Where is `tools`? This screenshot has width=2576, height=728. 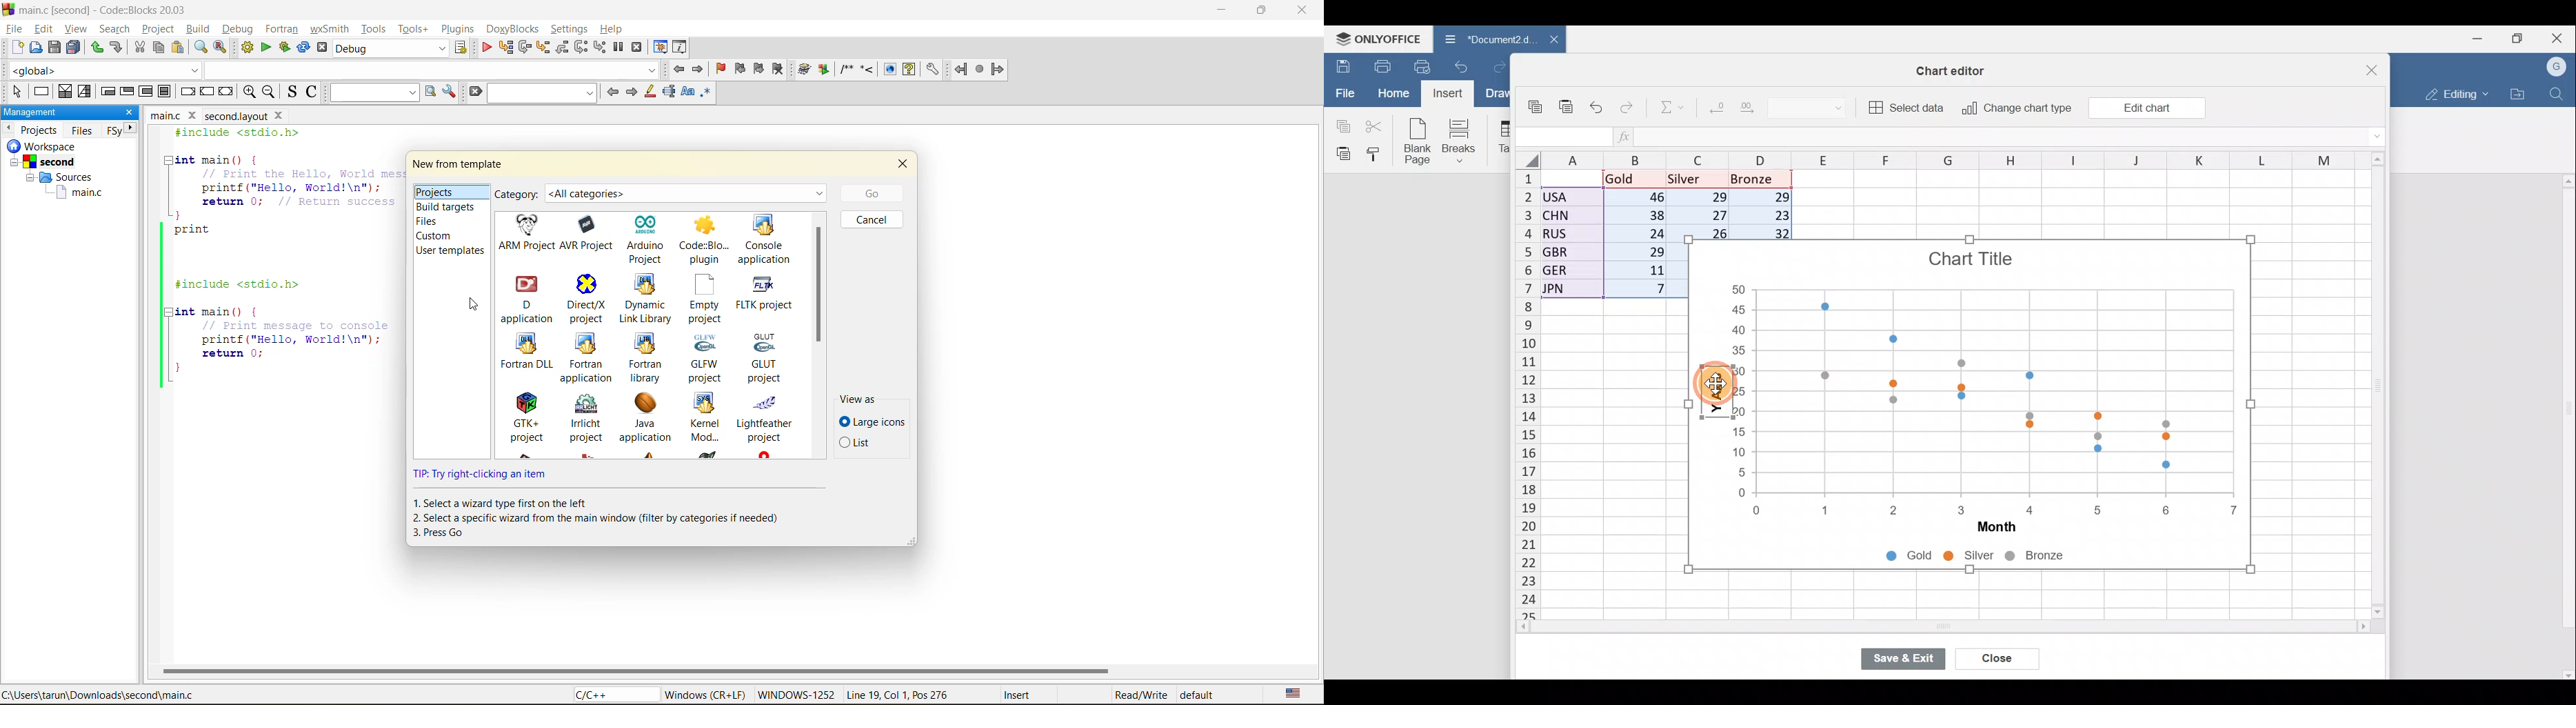
tools is located at coordinates (375, 27).